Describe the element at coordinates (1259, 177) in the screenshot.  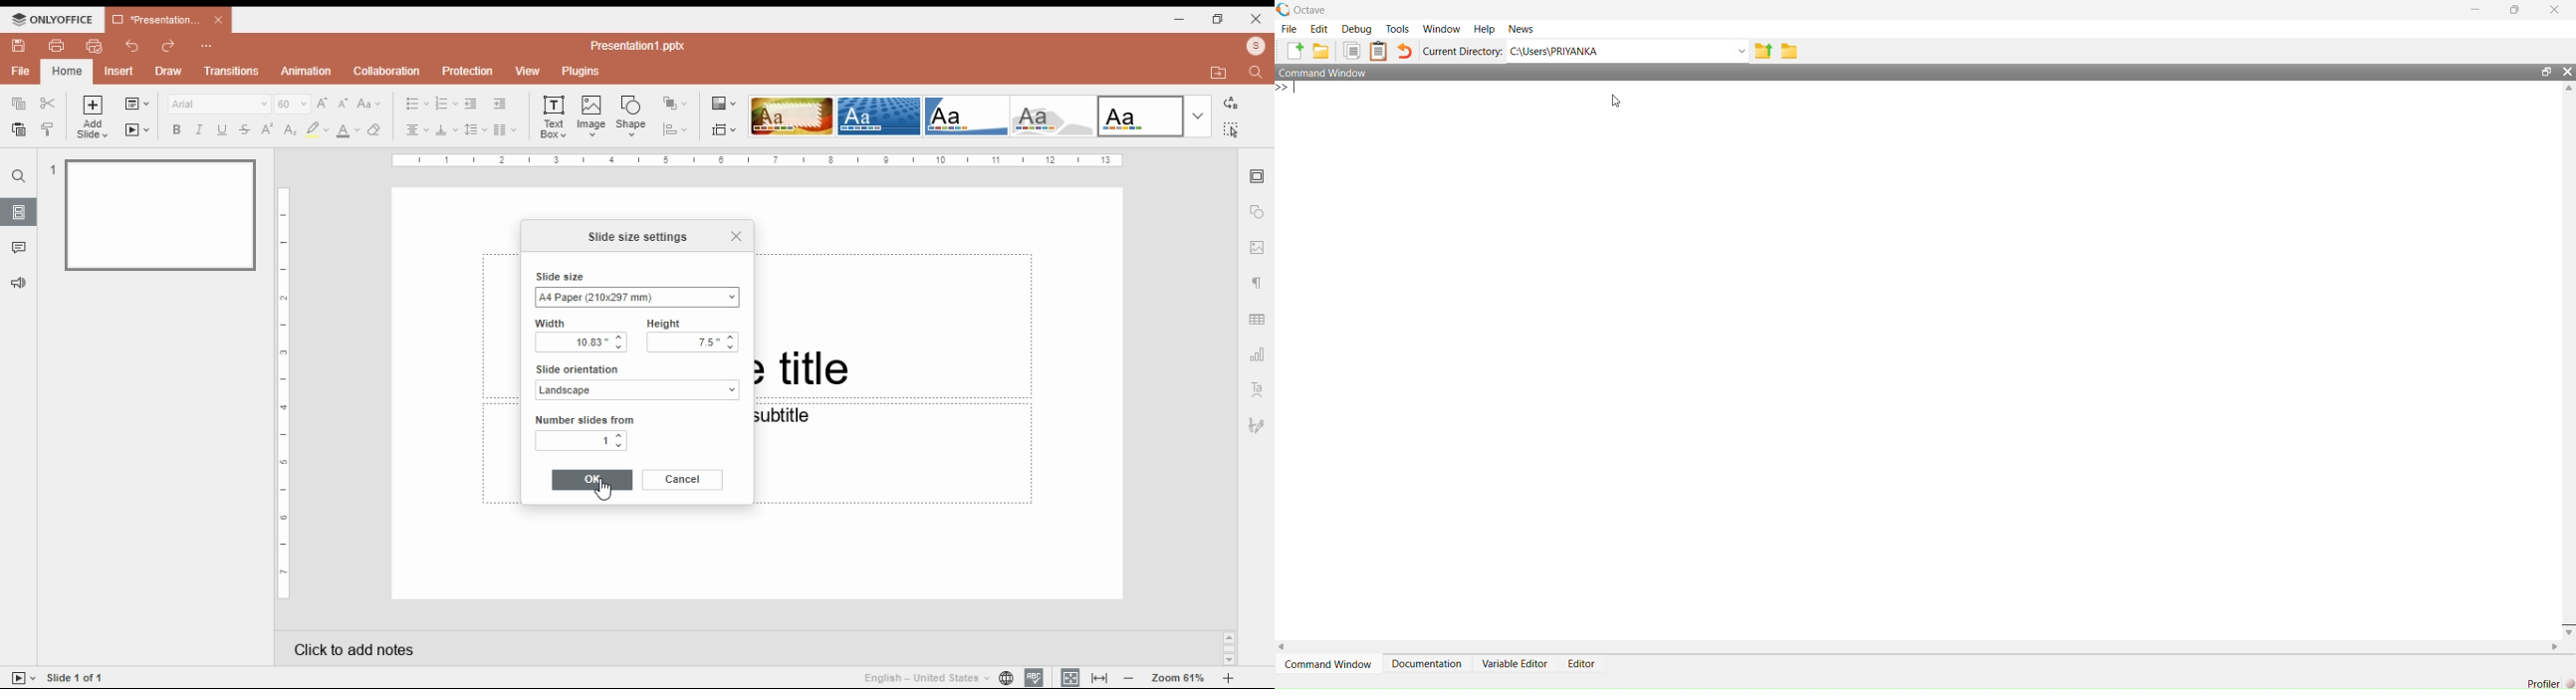
I see `slide settings` at that location.